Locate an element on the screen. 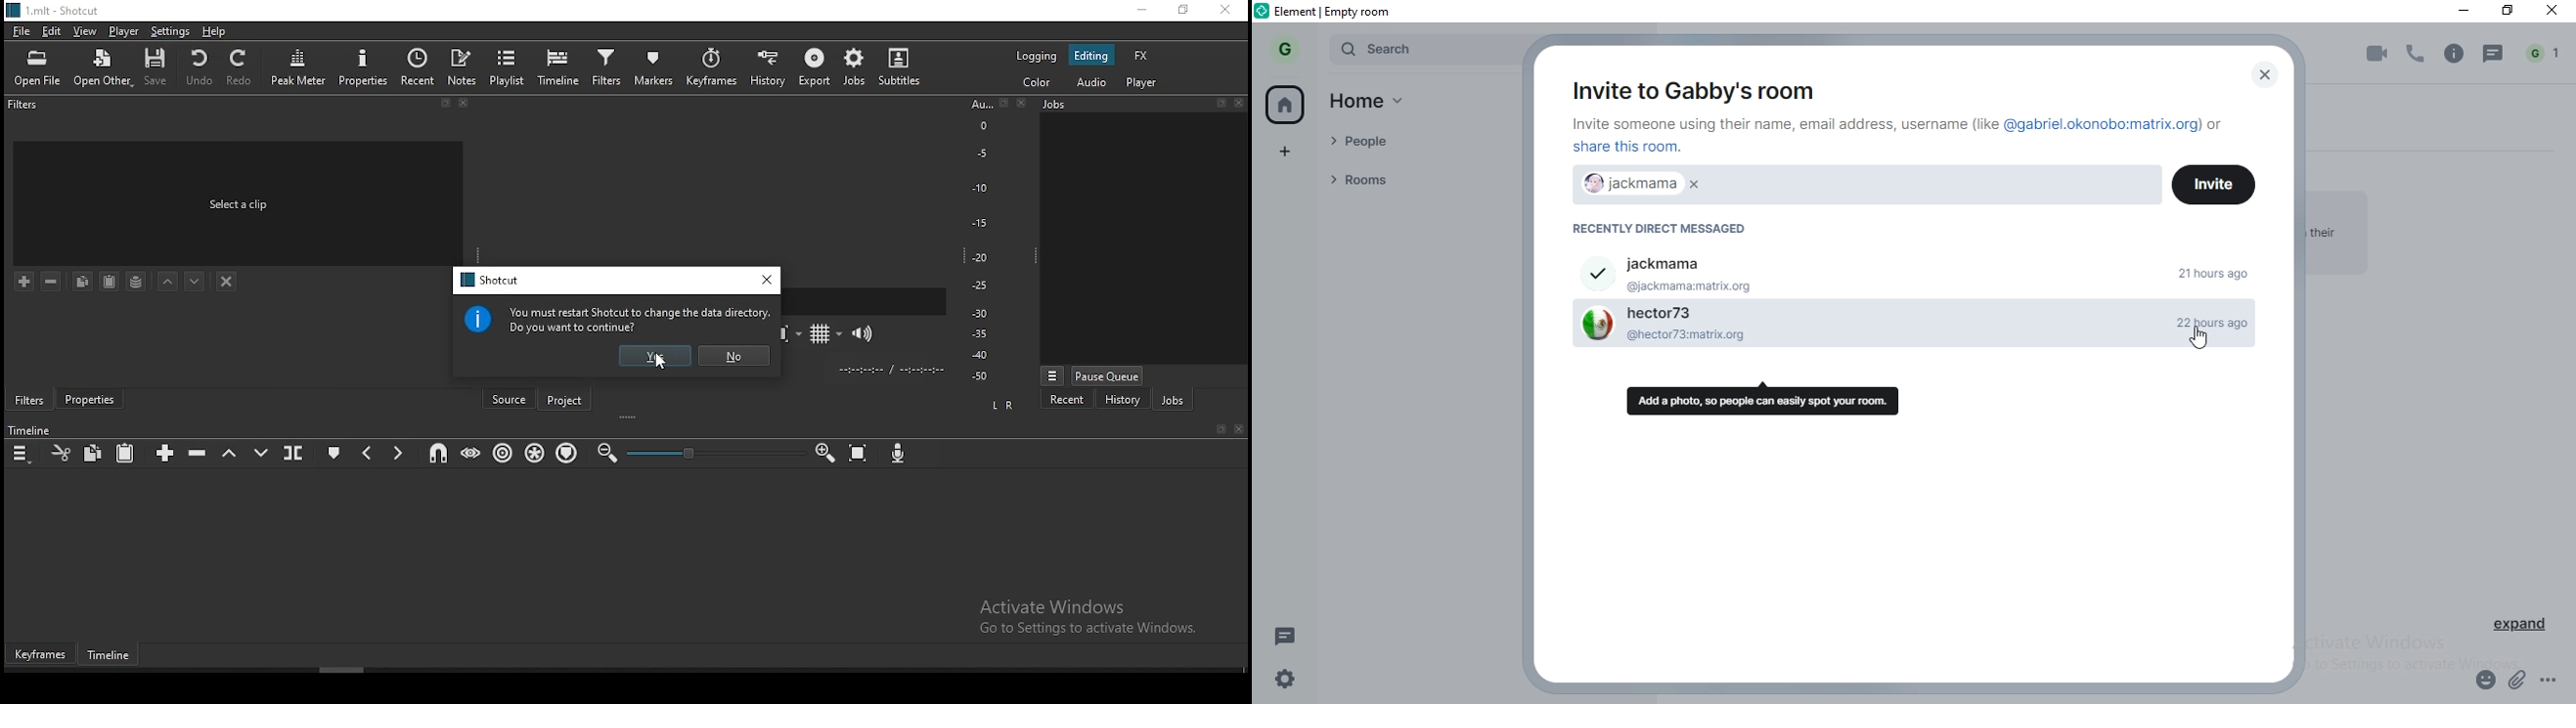 This screenshot has height=728, width=2576. rooms is located at coordinates (1412, 179).